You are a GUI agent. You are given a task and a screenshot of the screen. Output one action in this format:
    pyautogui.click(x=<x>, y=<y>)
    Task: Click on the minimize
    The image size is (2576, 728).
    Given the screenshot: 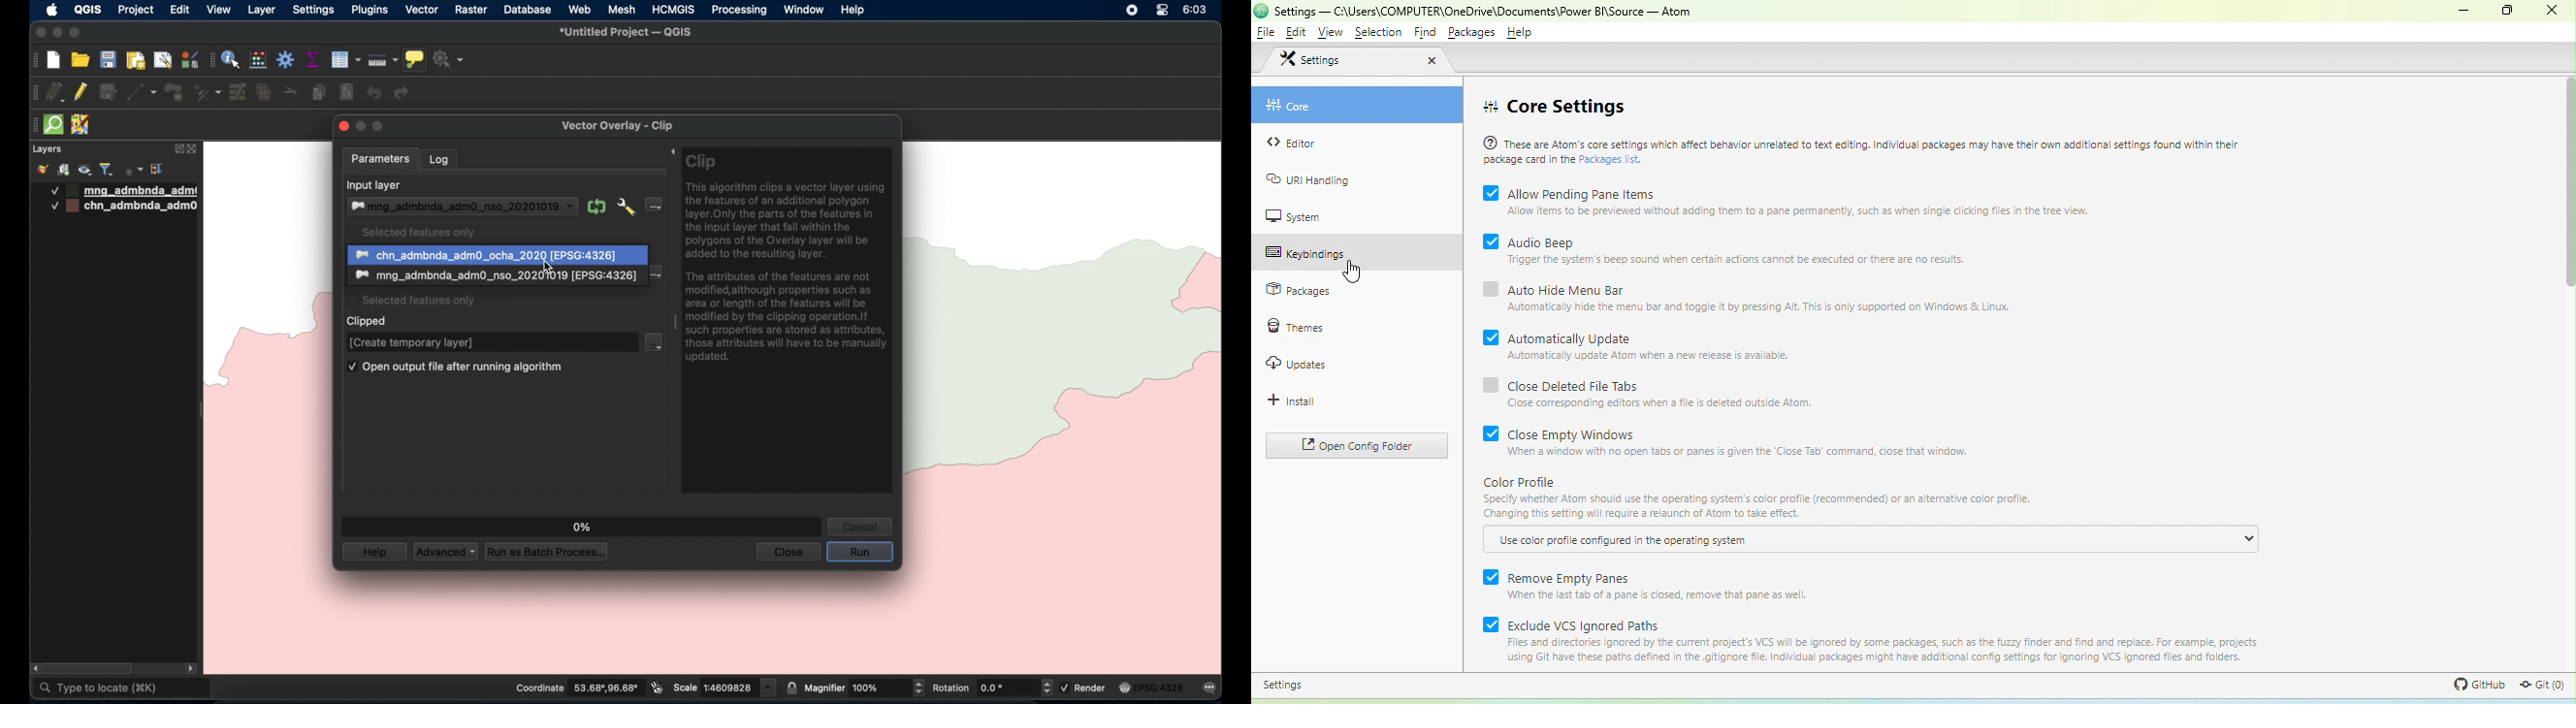 What is the action you would take?
    pyautogui.click(x=2464, y=11)
    